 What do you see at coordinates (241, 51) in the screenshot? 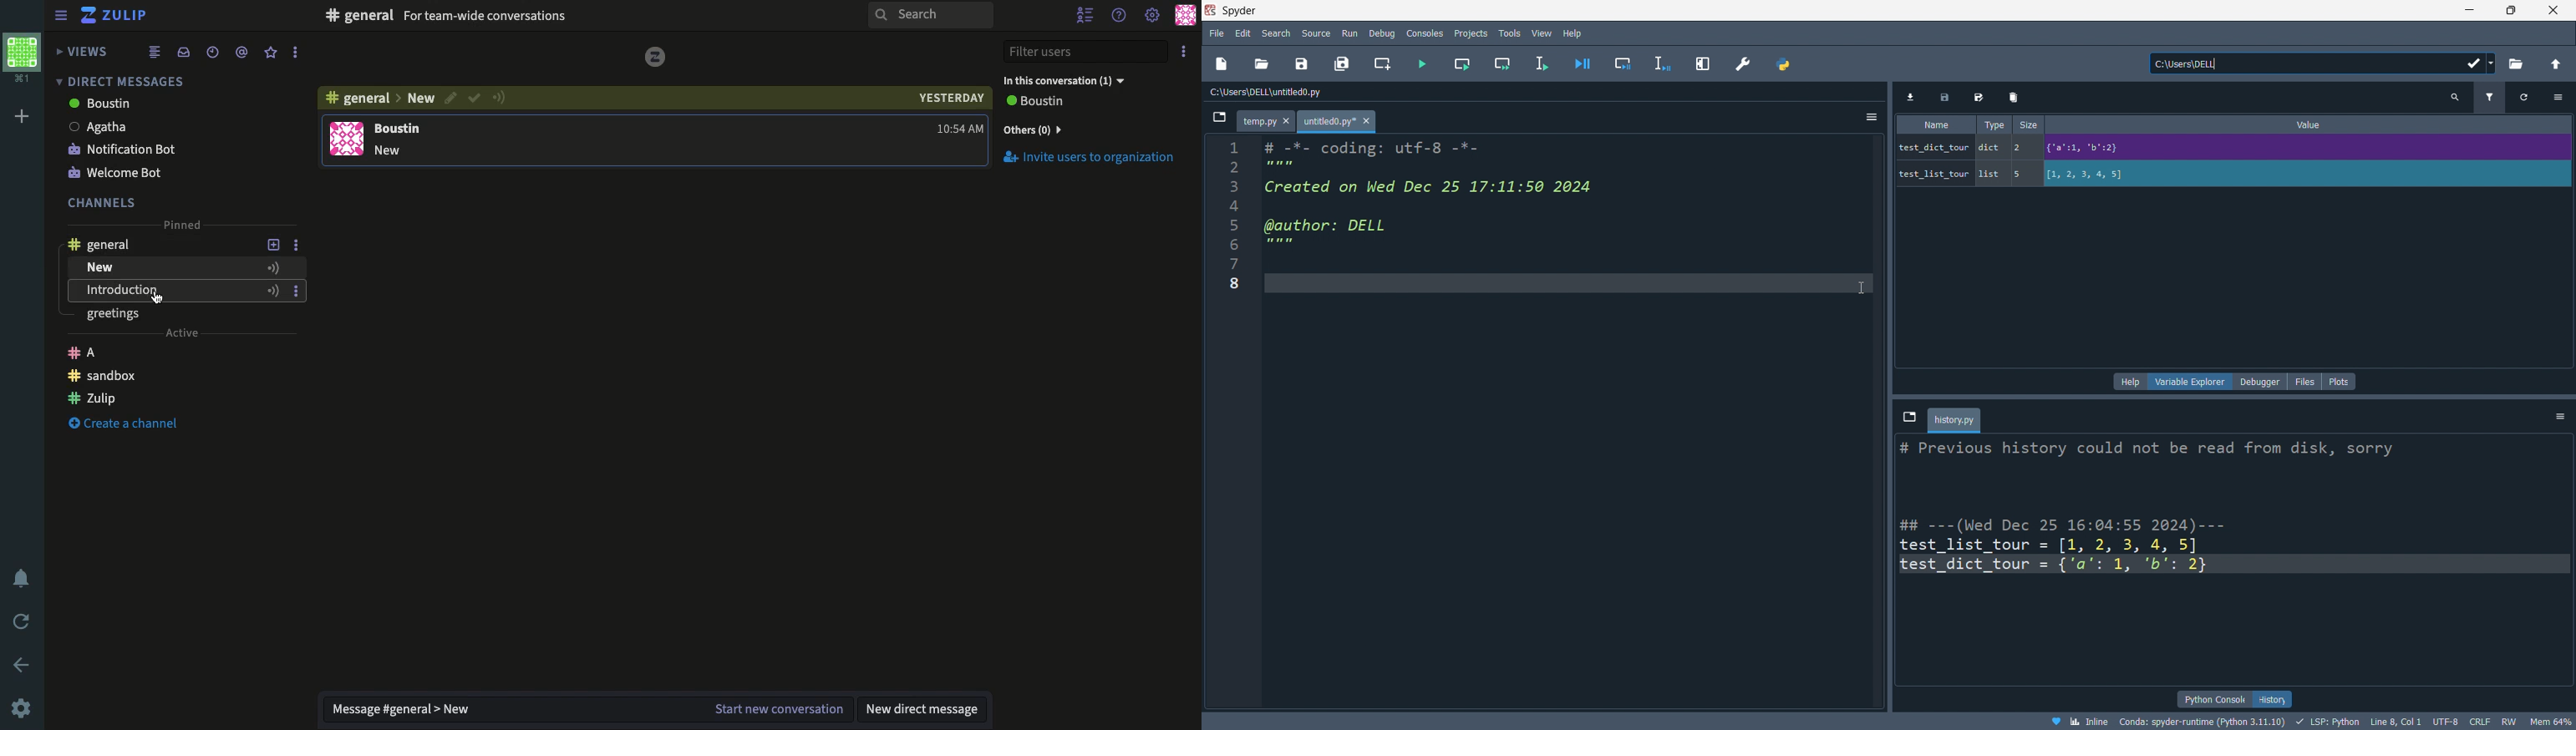
I see `Tag` at bounding box center [241, 51].